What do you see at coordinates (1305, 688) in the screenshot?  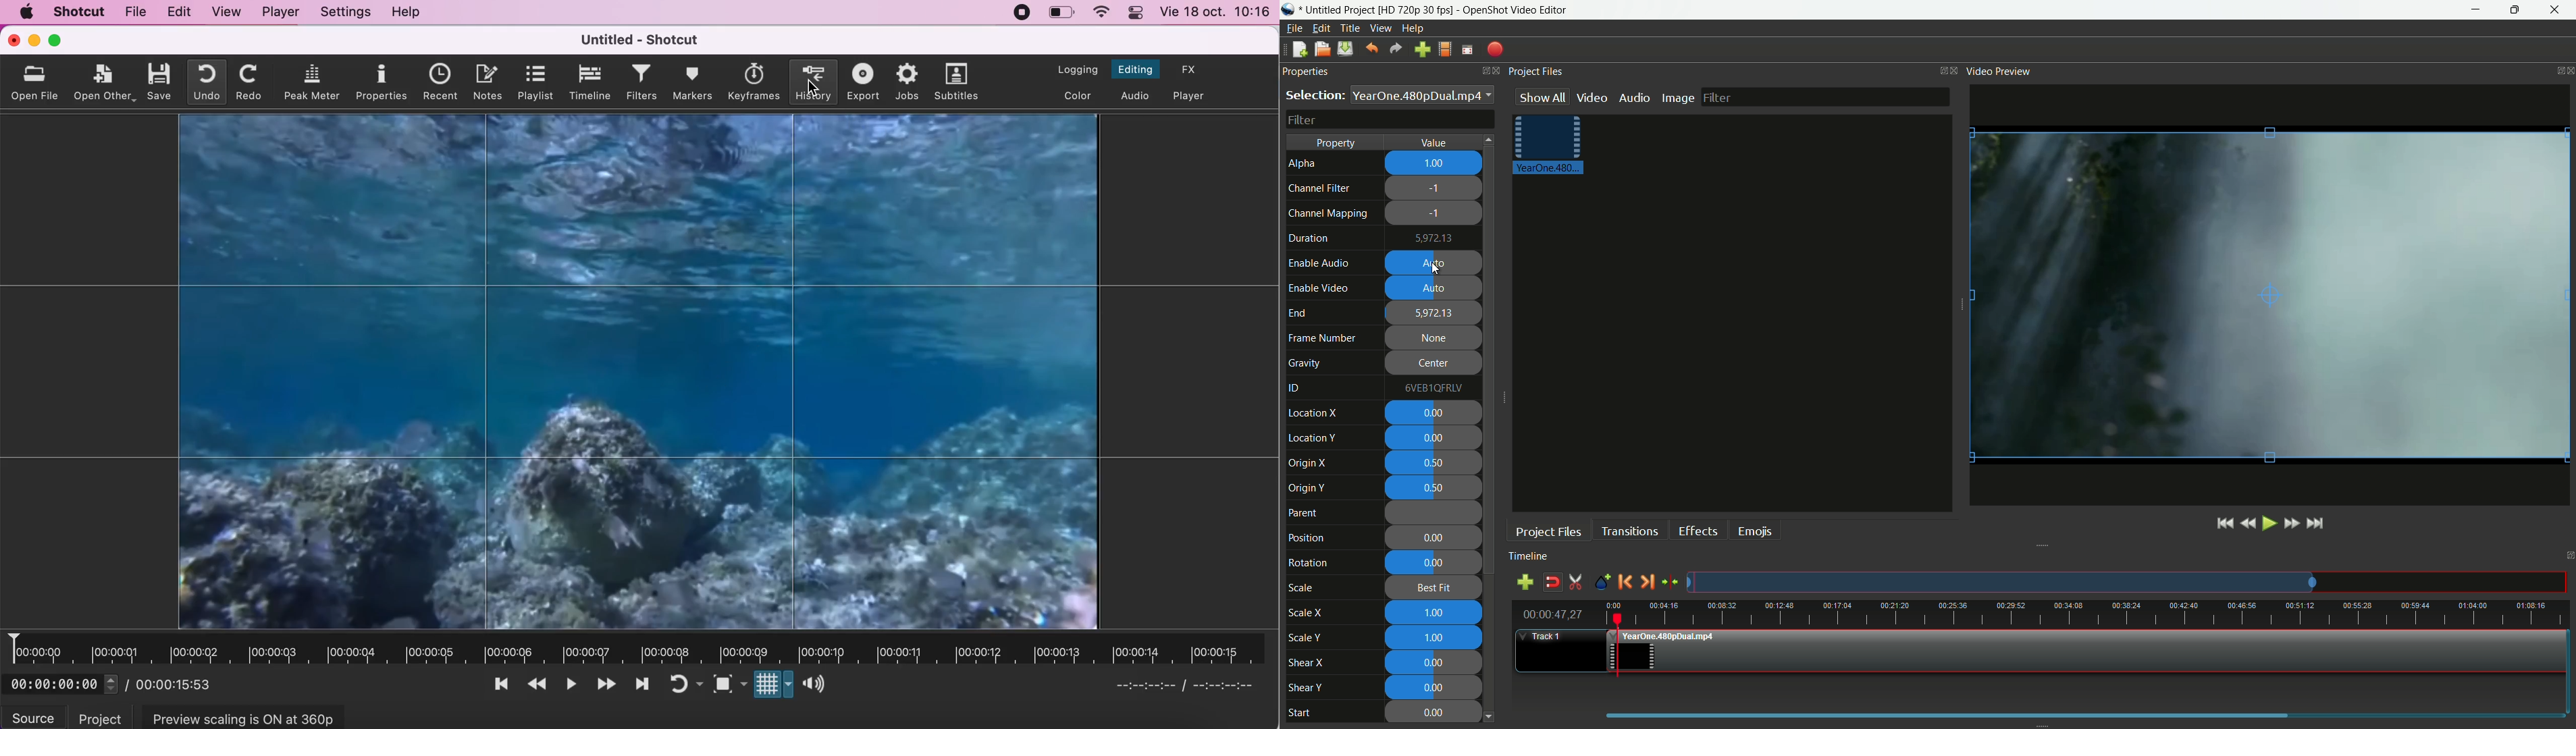 I see `shear y` at bounding box center [1305, 688].